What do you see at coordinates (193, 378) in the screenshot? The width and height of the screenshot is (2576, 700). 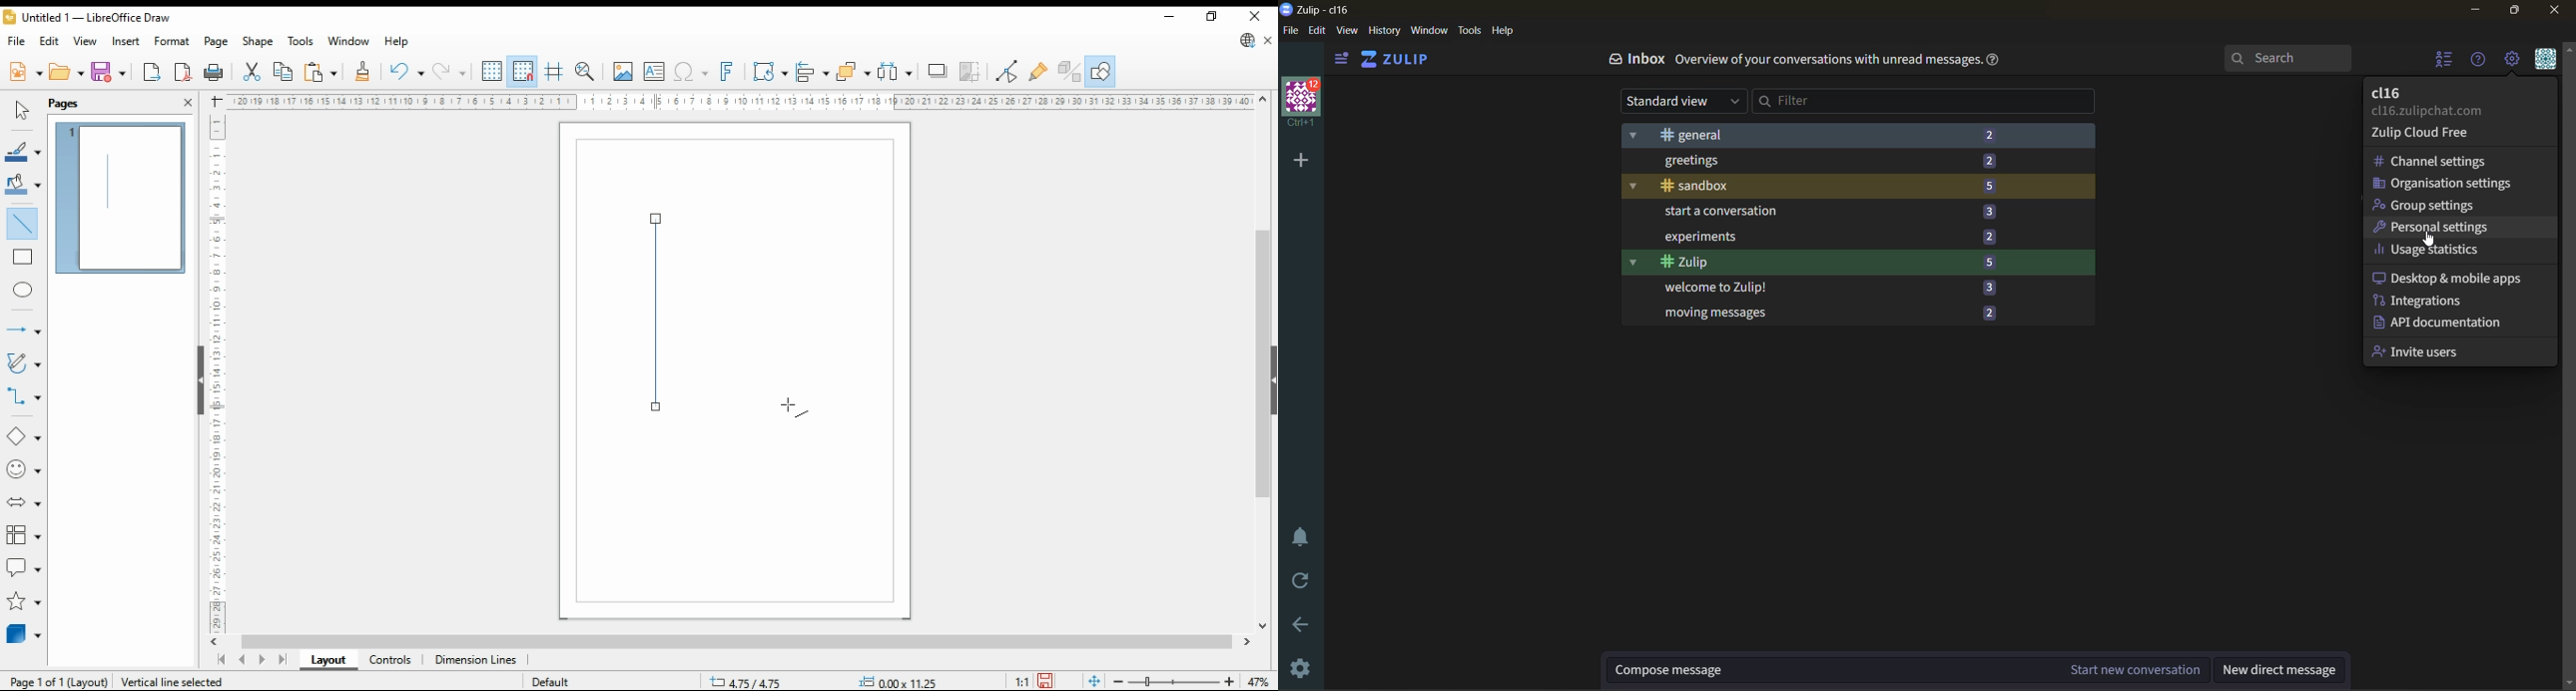 I see `scroll bar` at bounding box center [193, 378].